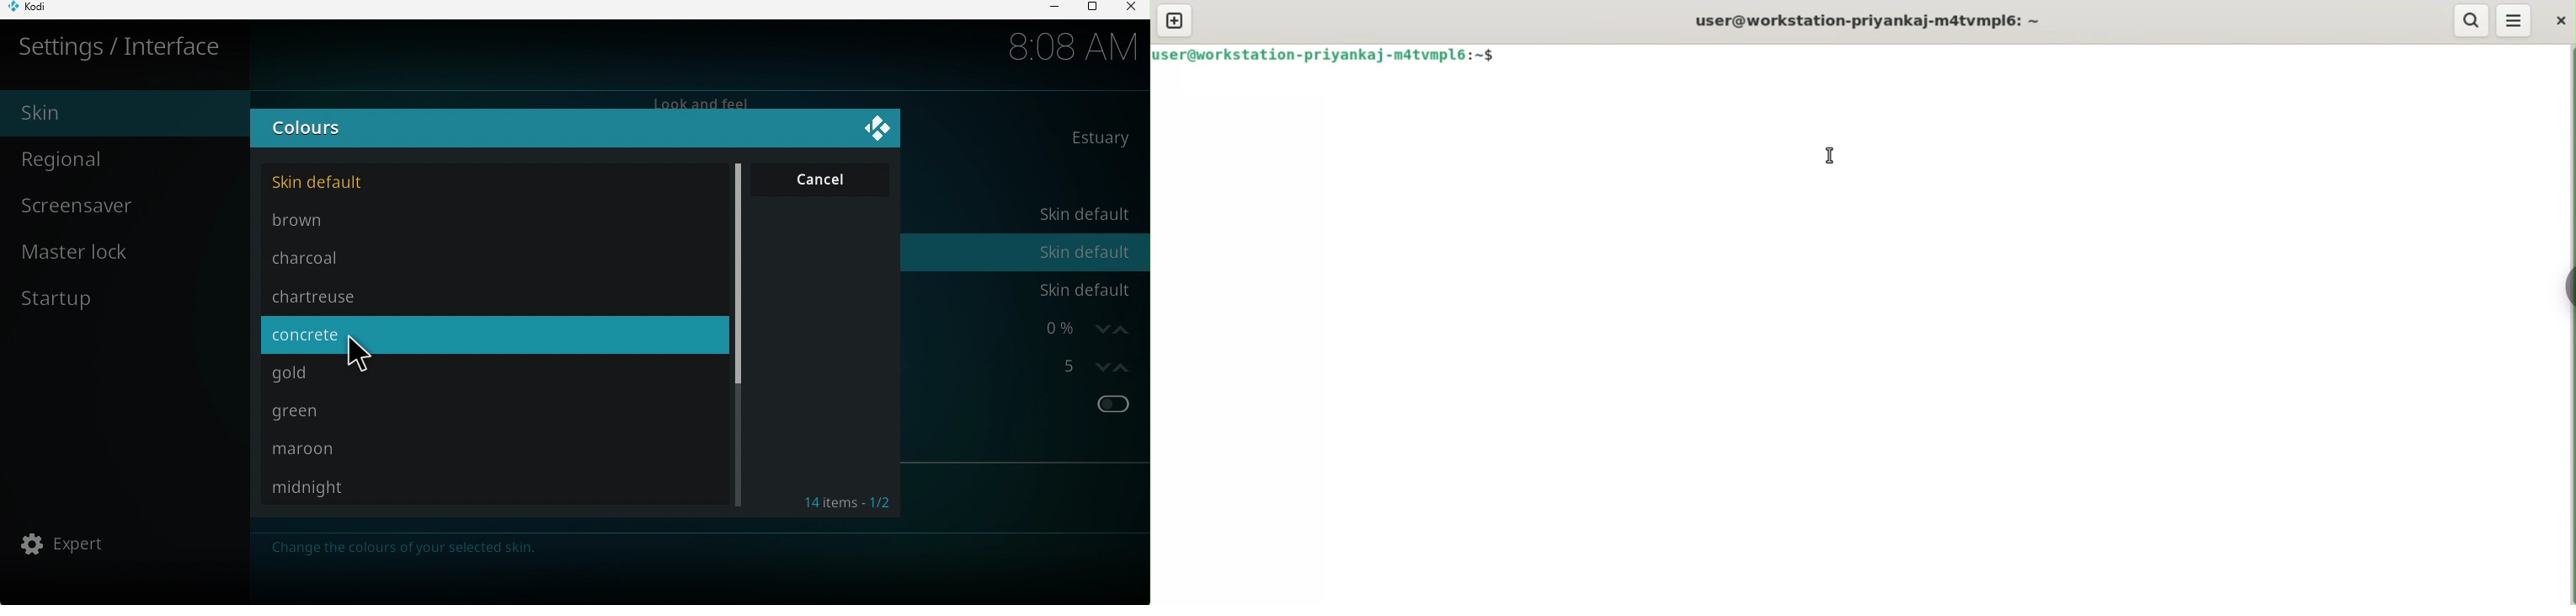 The width and height of the screenshot is (2576, 616). I want to click on Regional, so click(99, 161).